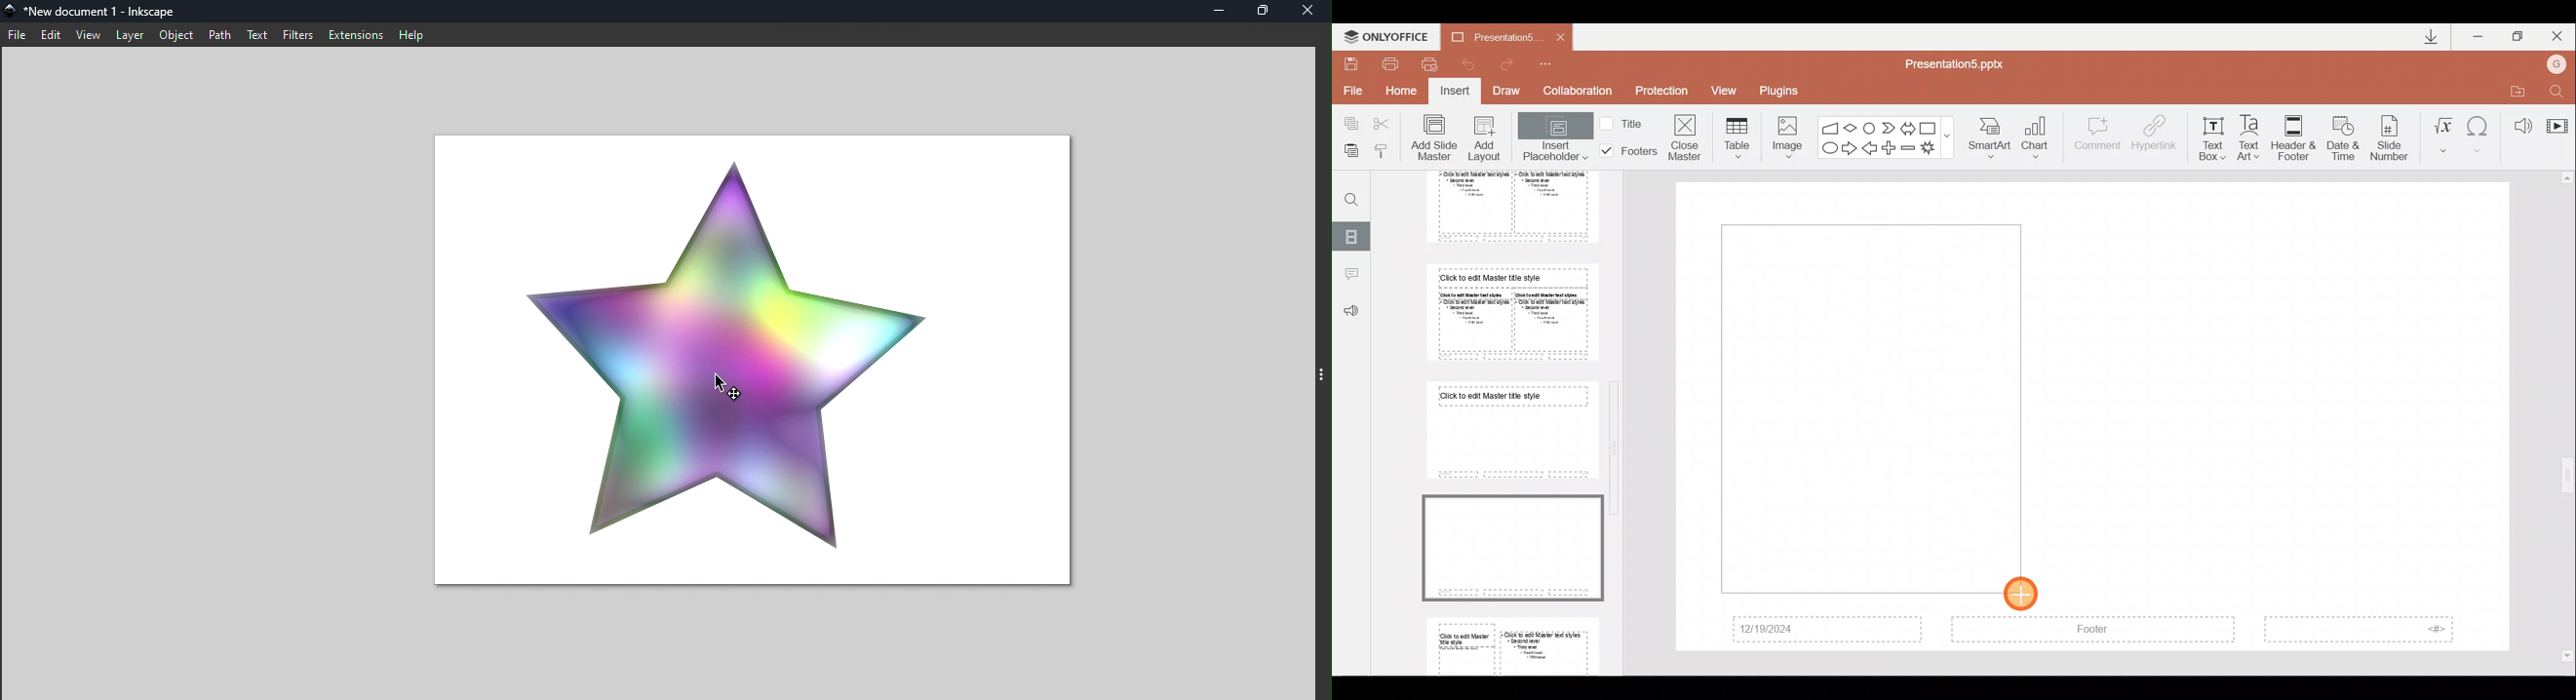  I want to click on Rectangle, so click(1930, 126).